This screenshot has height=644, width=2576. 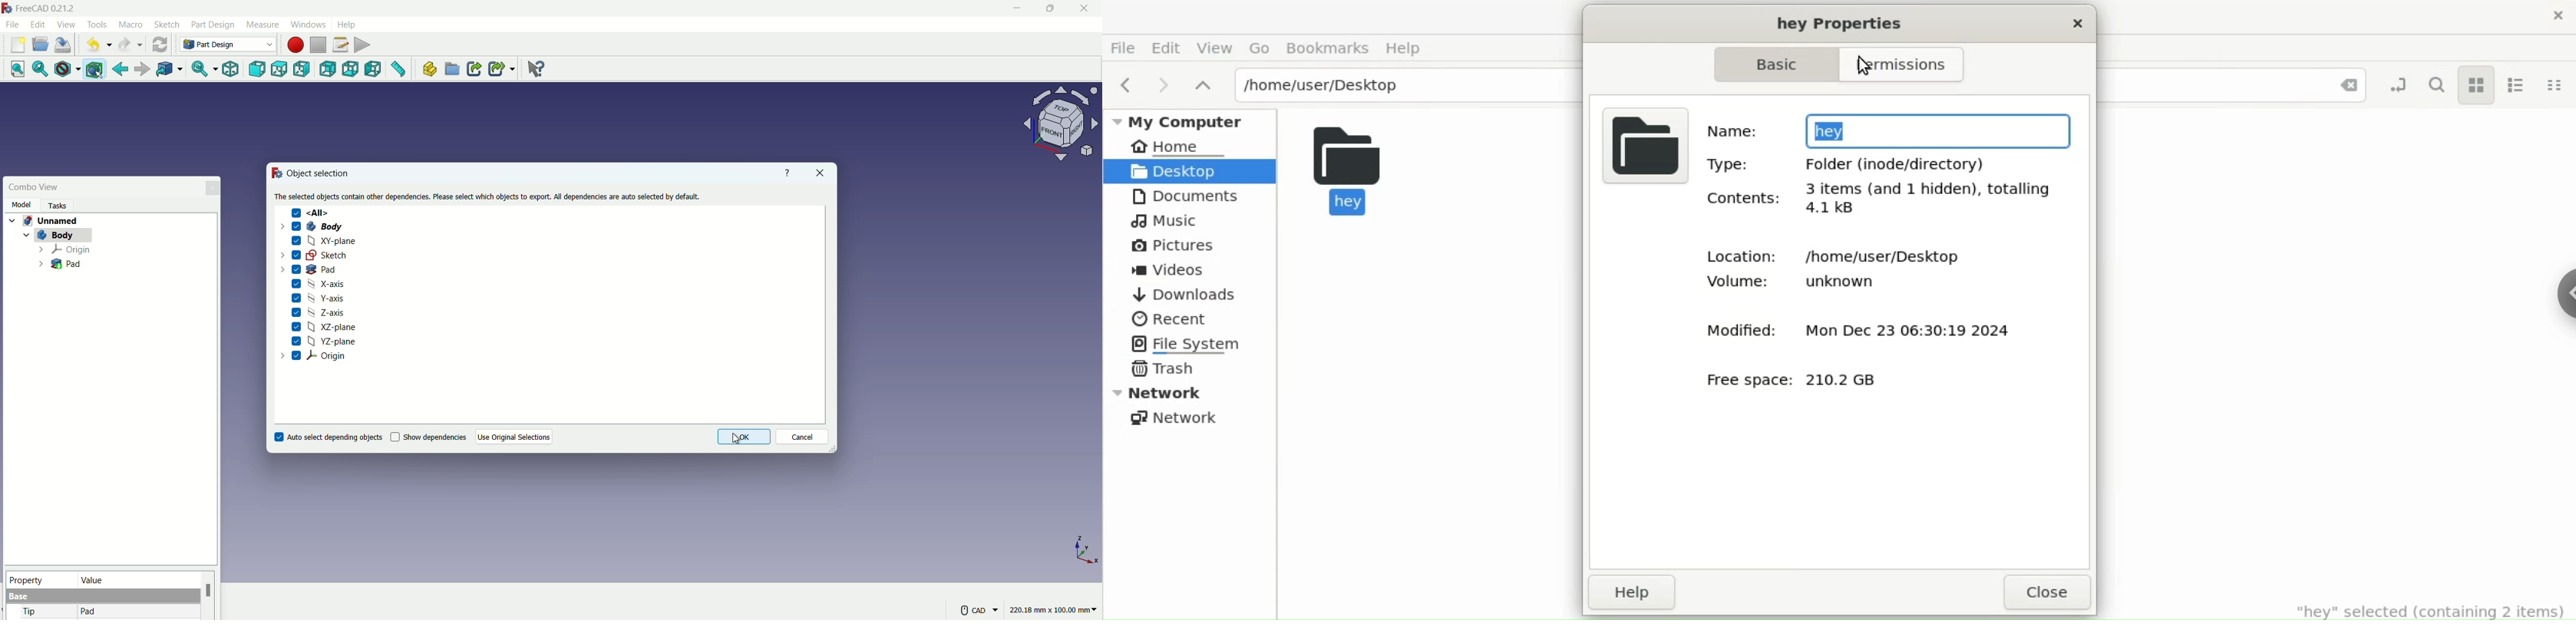 What do you see at coordinates (60, 265) in the screenshot?
I see `Pad` at bounding box center [60, 265].